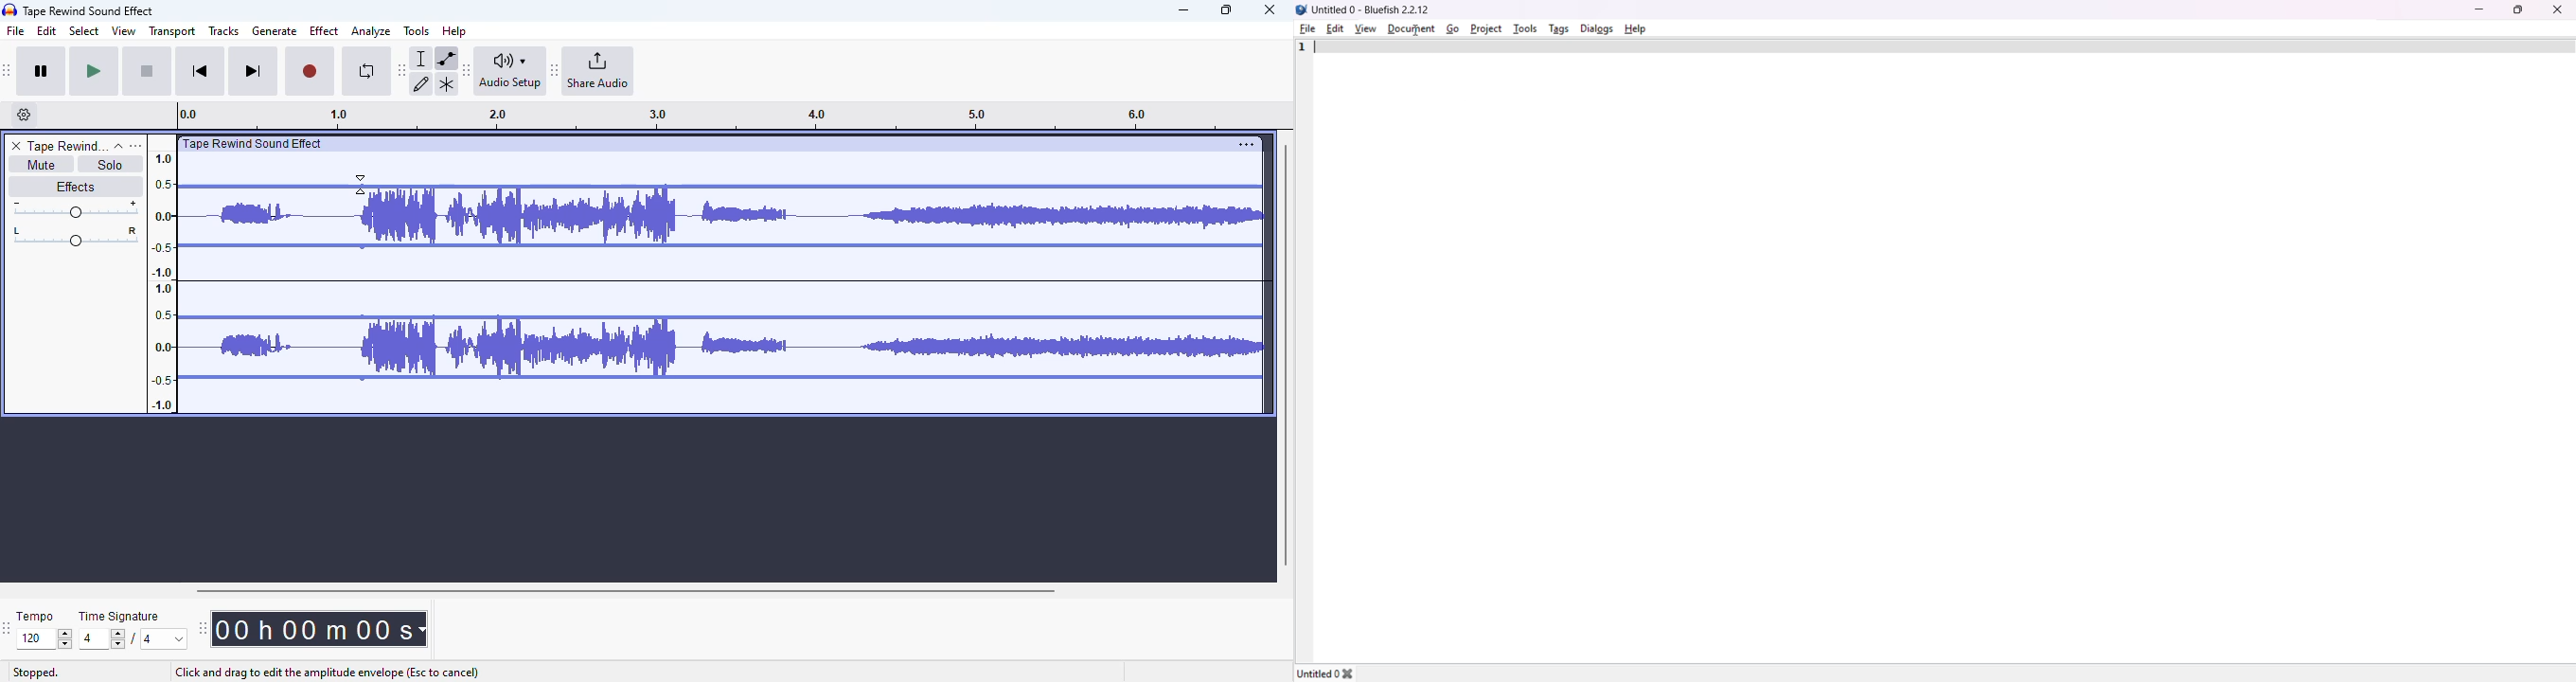 This screenshot has width=2576, height=700. I want to click on close tab, so click(1357, 671).